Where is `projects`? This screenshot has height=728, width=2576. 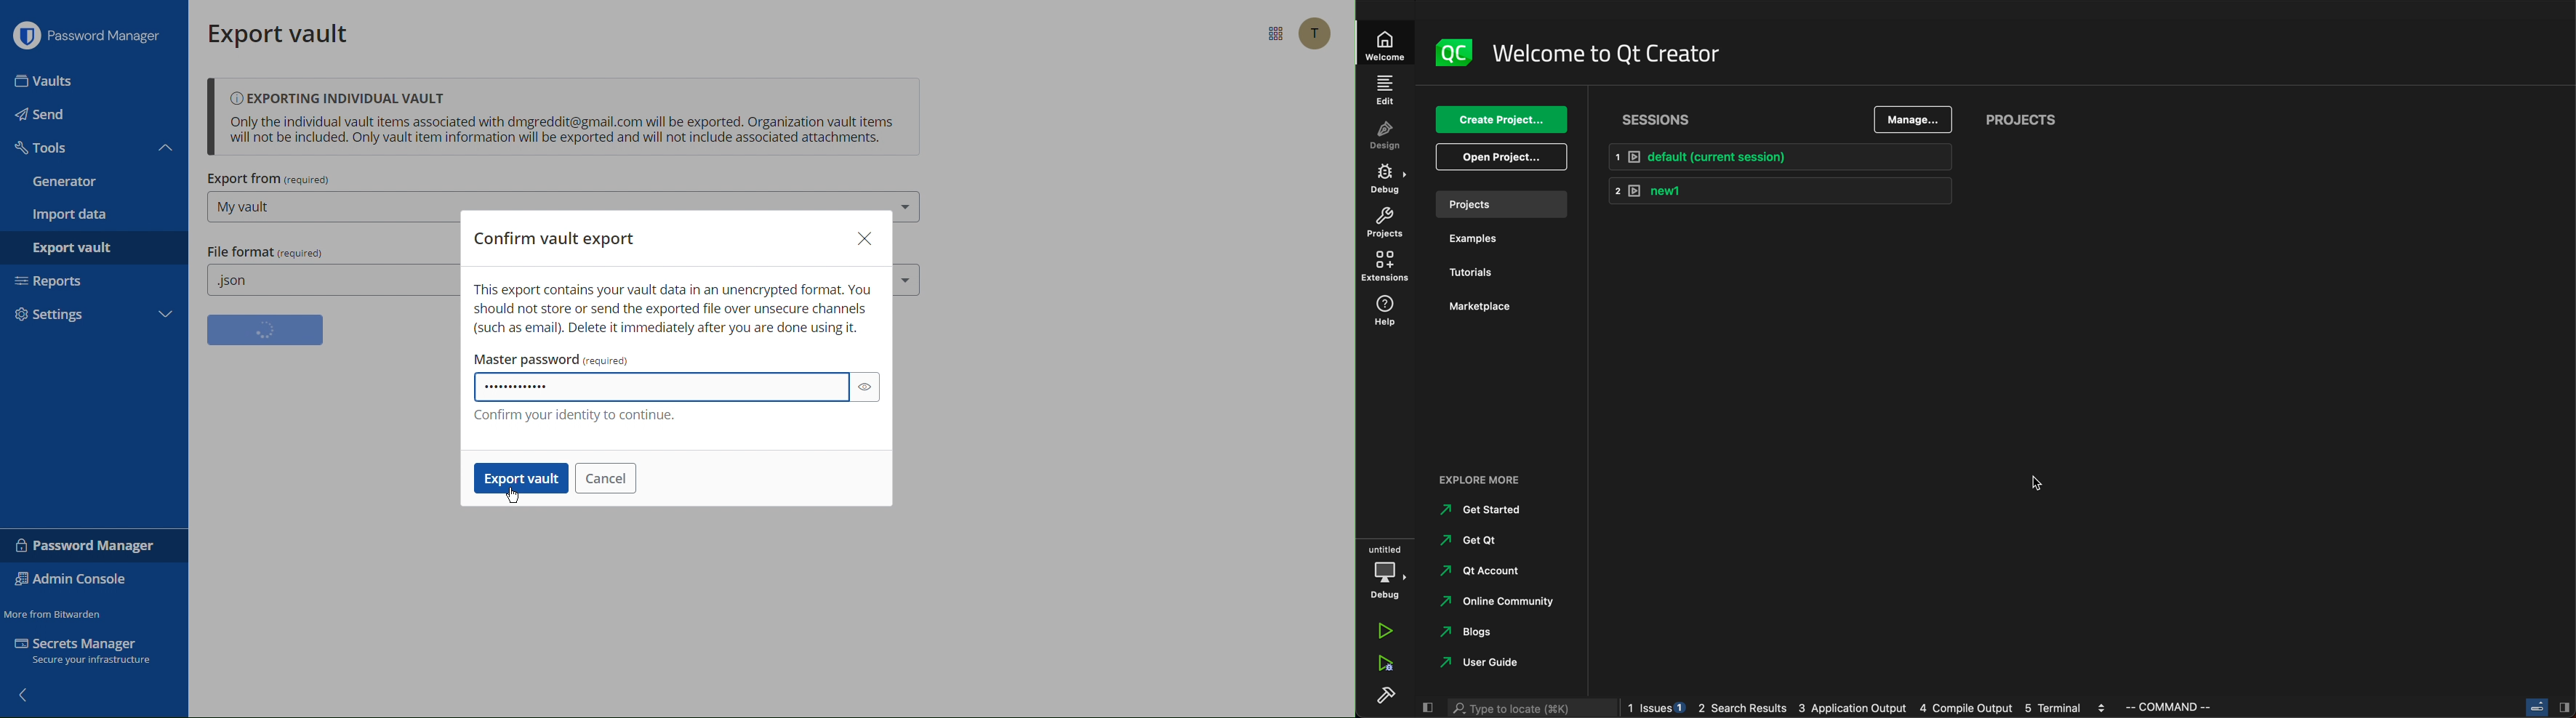
projects is located at coordinates (1385, 223).